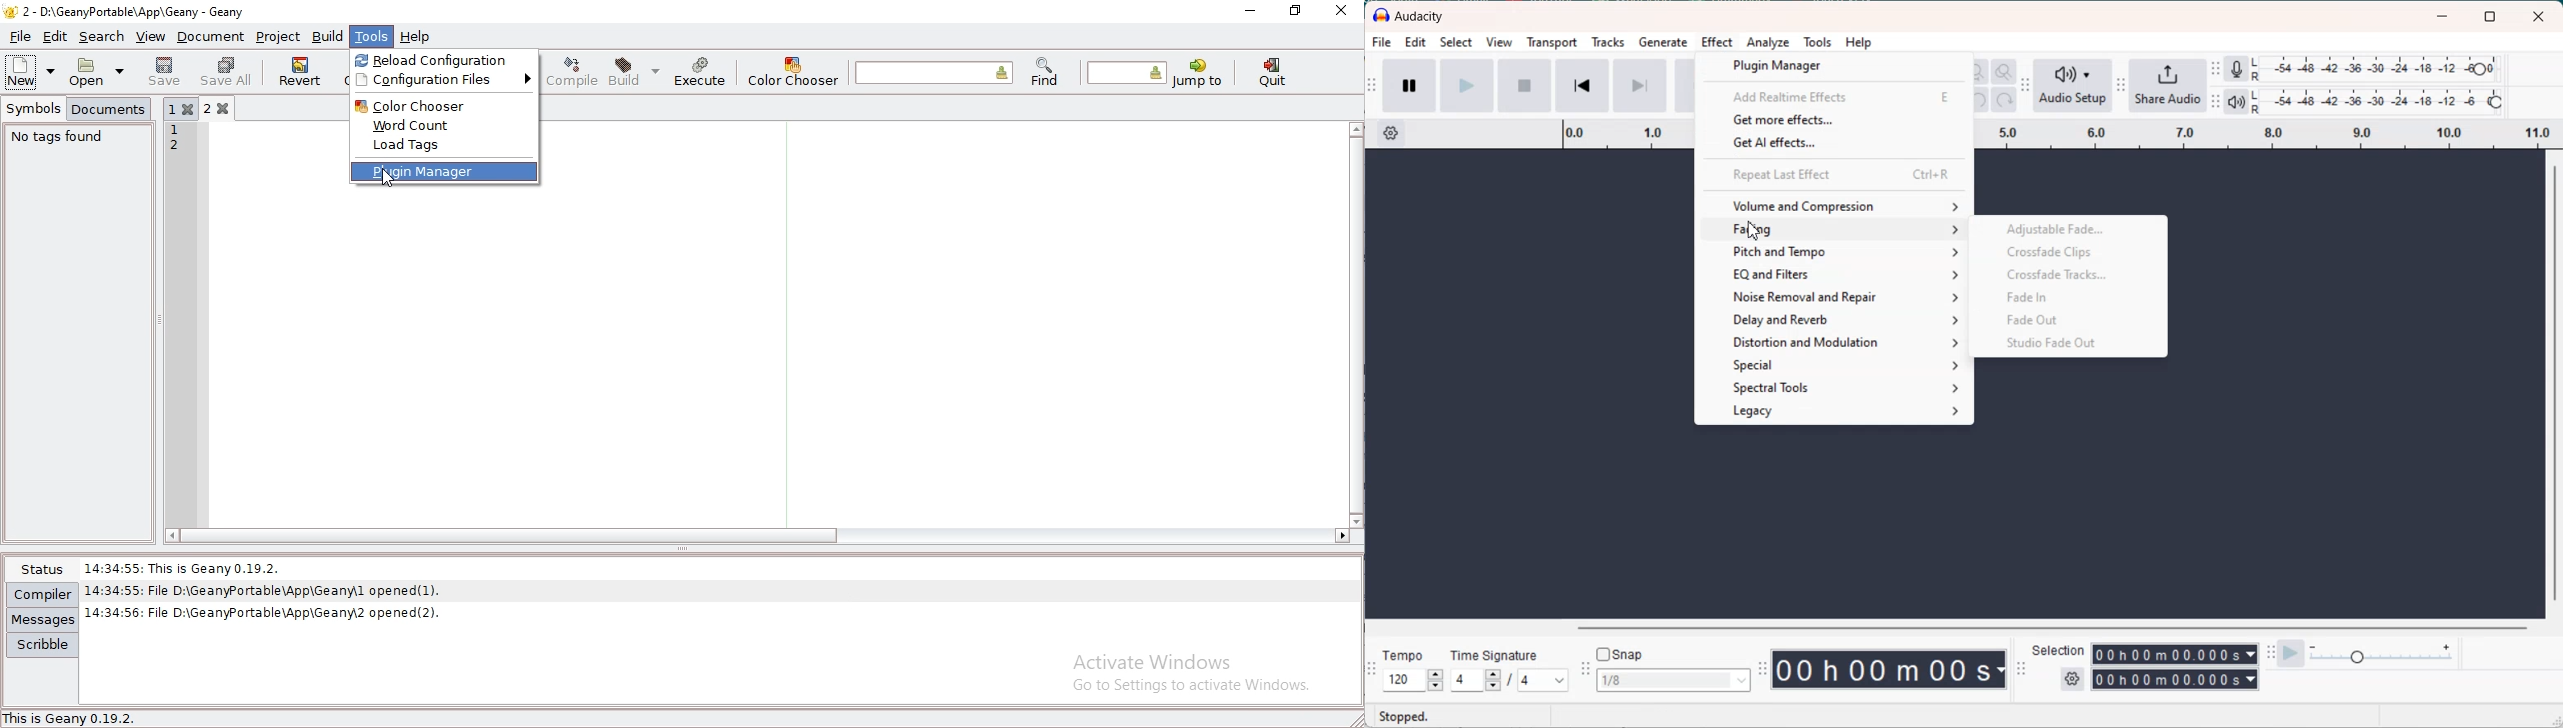 Image resolution: width=2576 pixels, height=728 pixels. I want to click on Generate, so click(1663, 44).